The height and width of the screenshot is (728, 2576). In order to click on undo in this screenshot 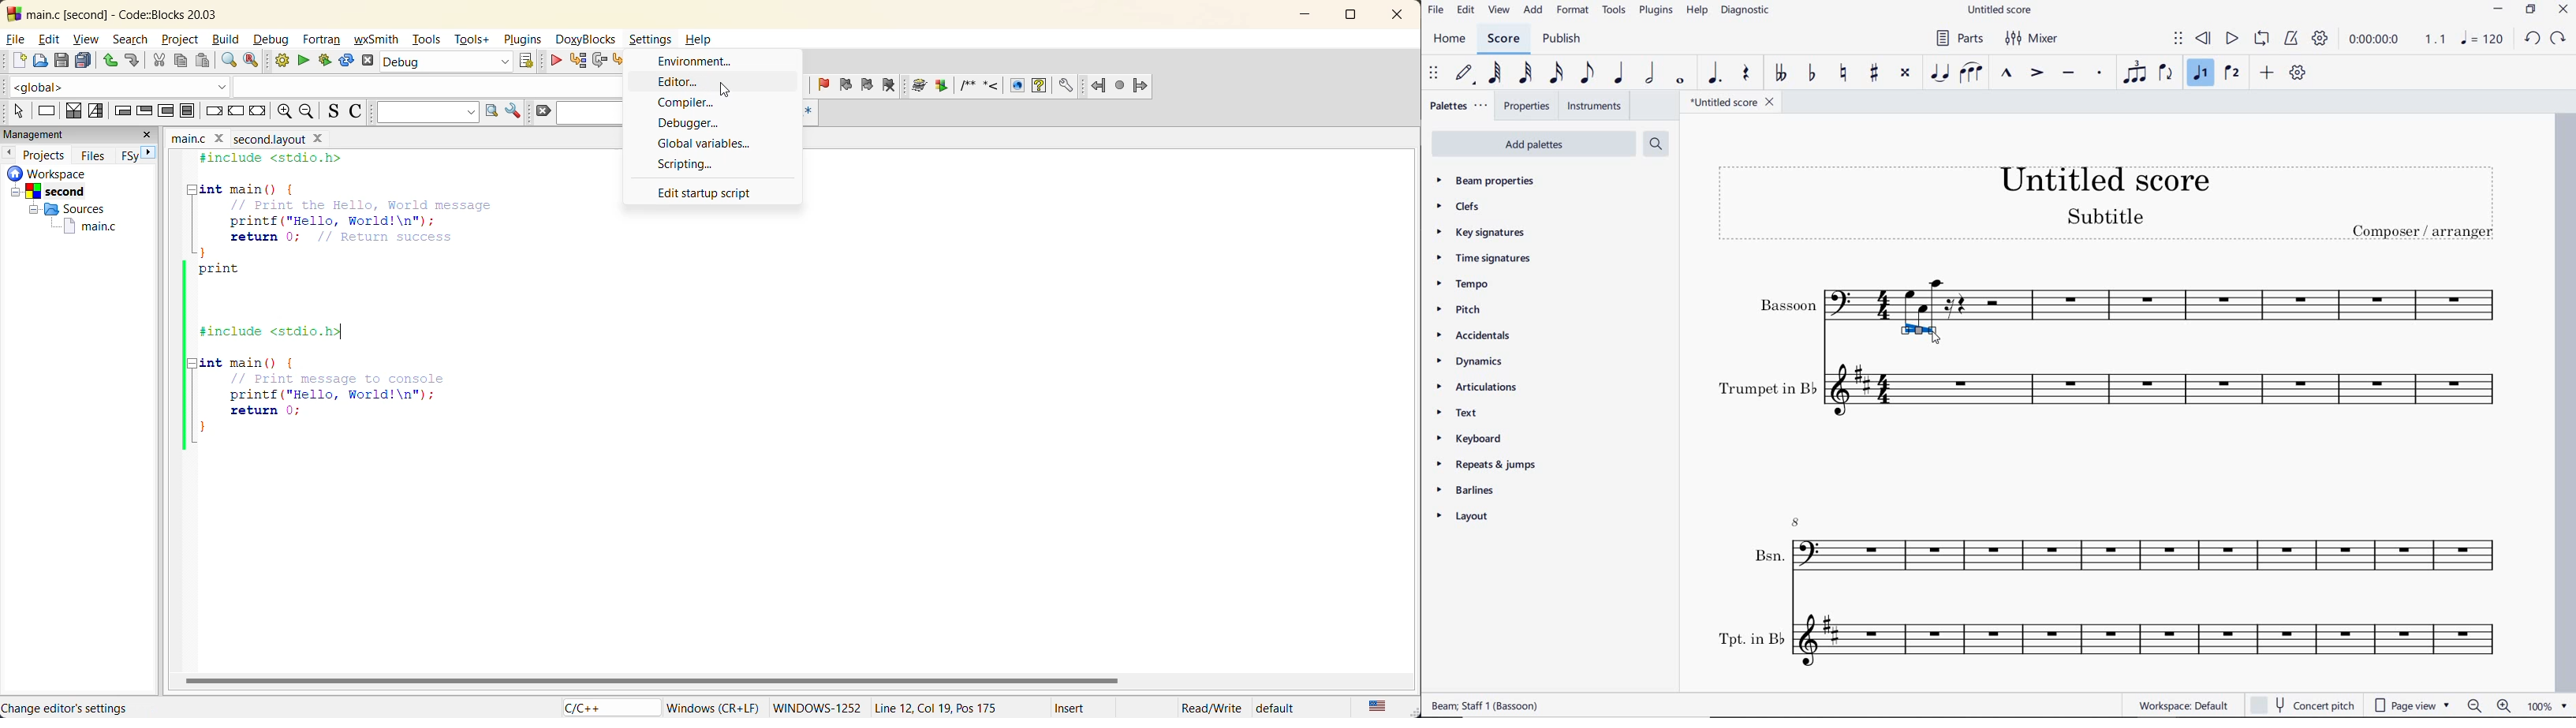, I will do `click(110, 60)`.